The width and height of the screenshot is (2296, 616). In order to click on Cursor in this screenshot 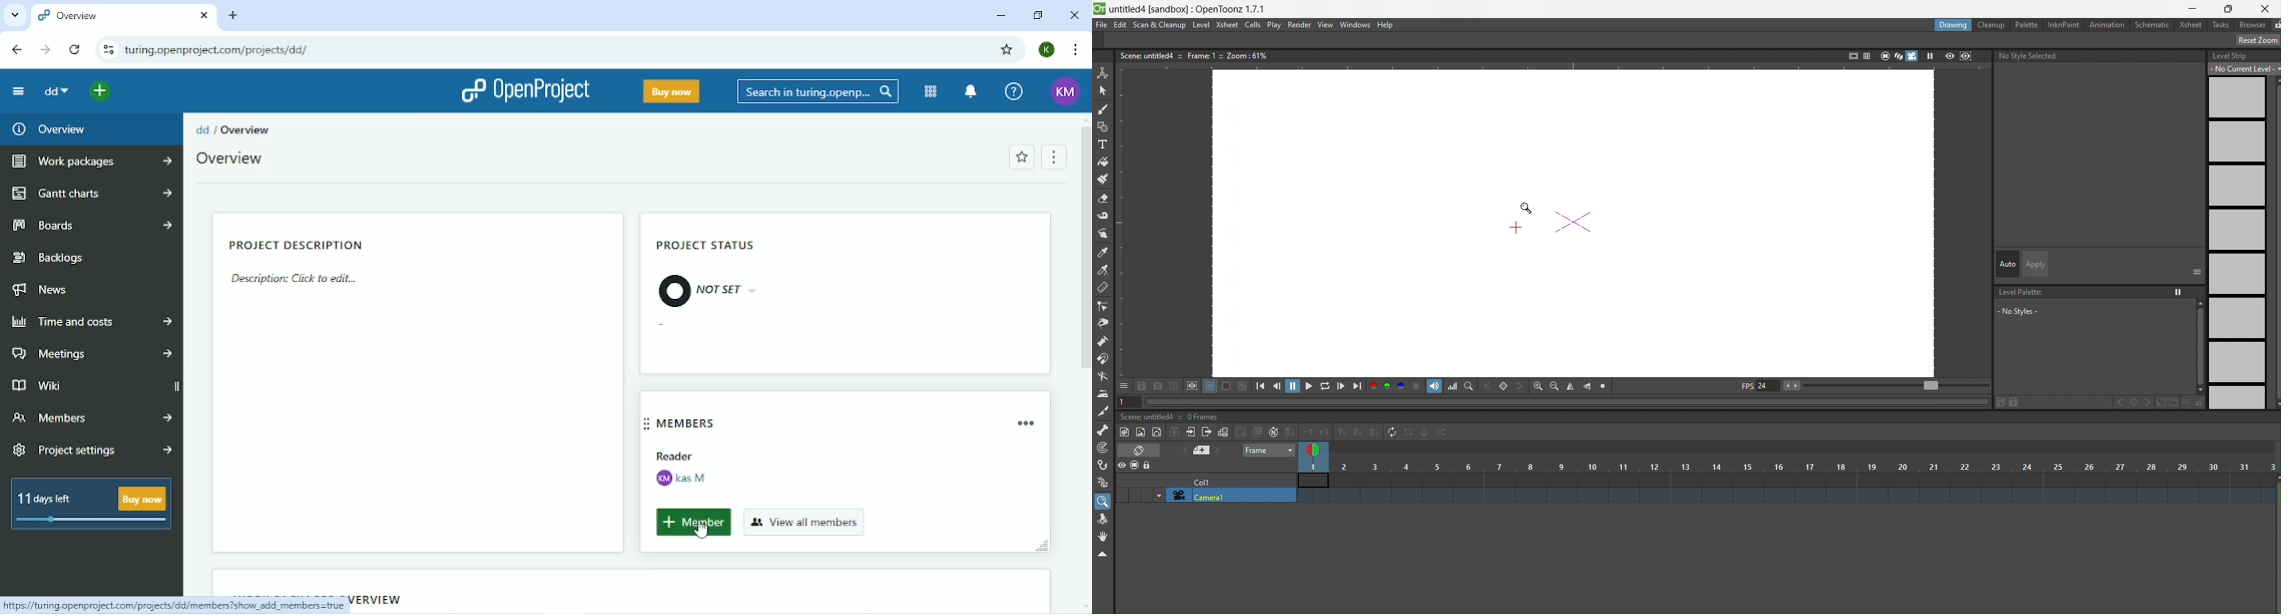, I will do `click(1518, 227)`.